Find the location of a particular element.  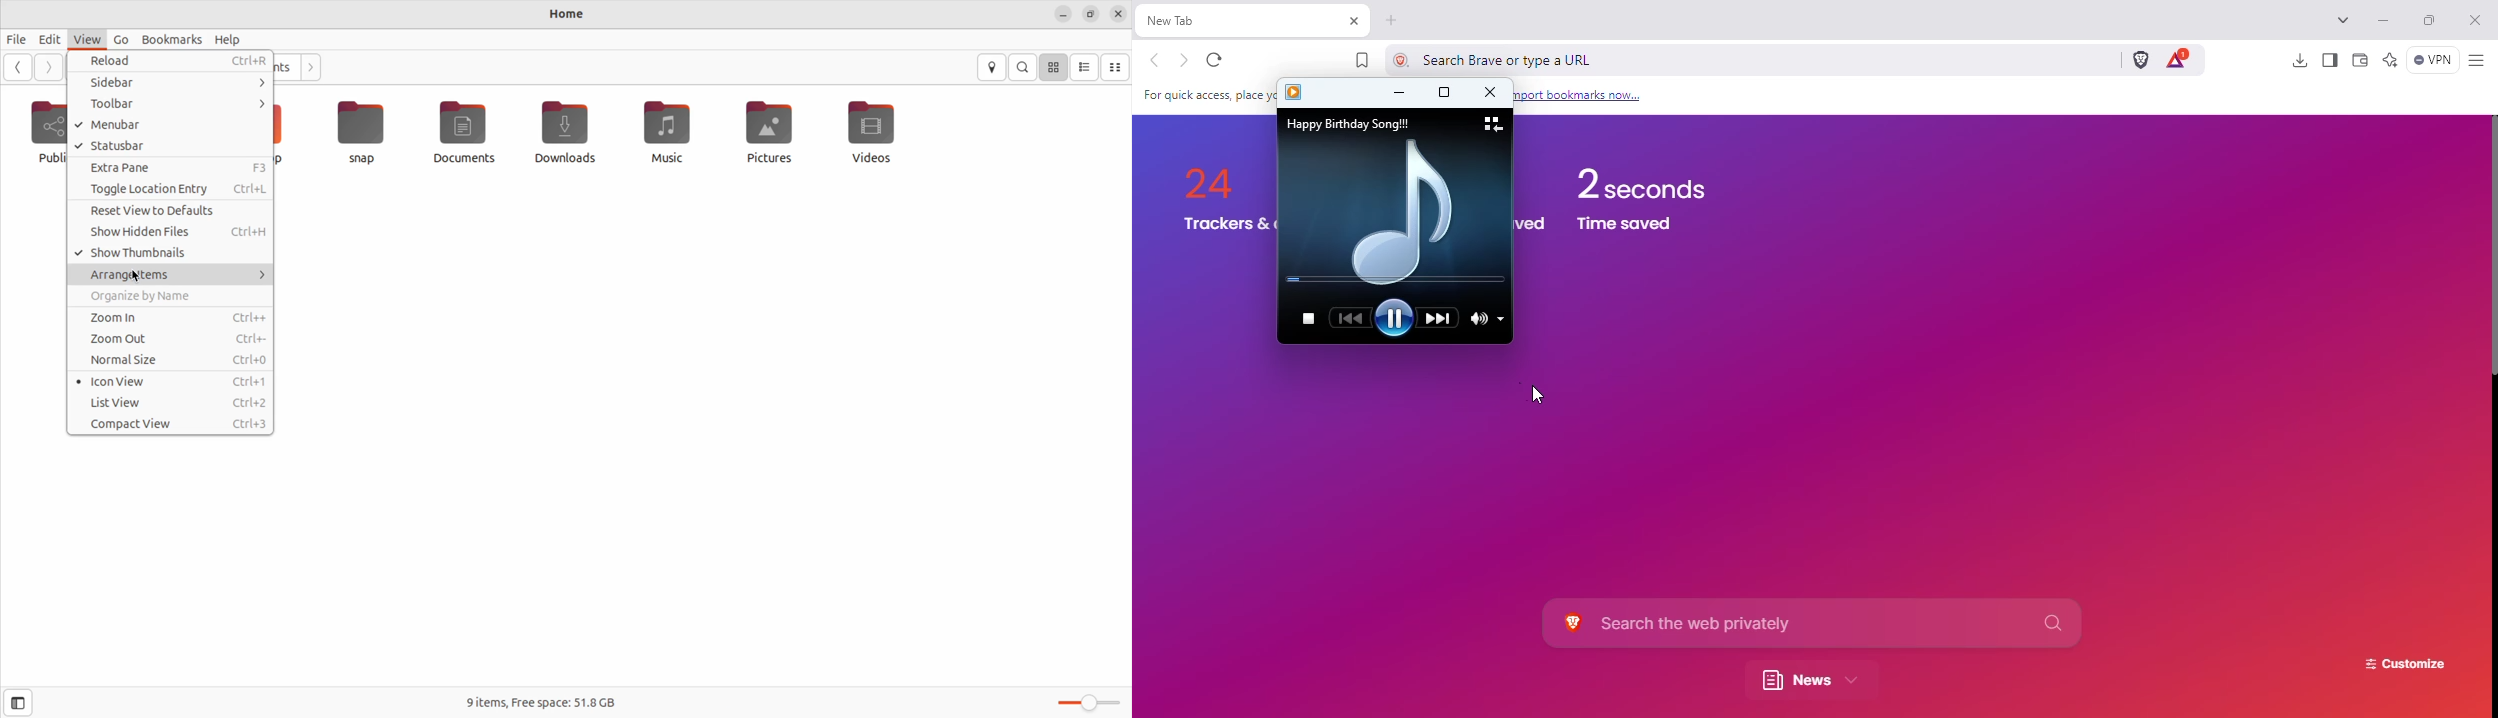

leo AI is located at coordinates (2390, 59).